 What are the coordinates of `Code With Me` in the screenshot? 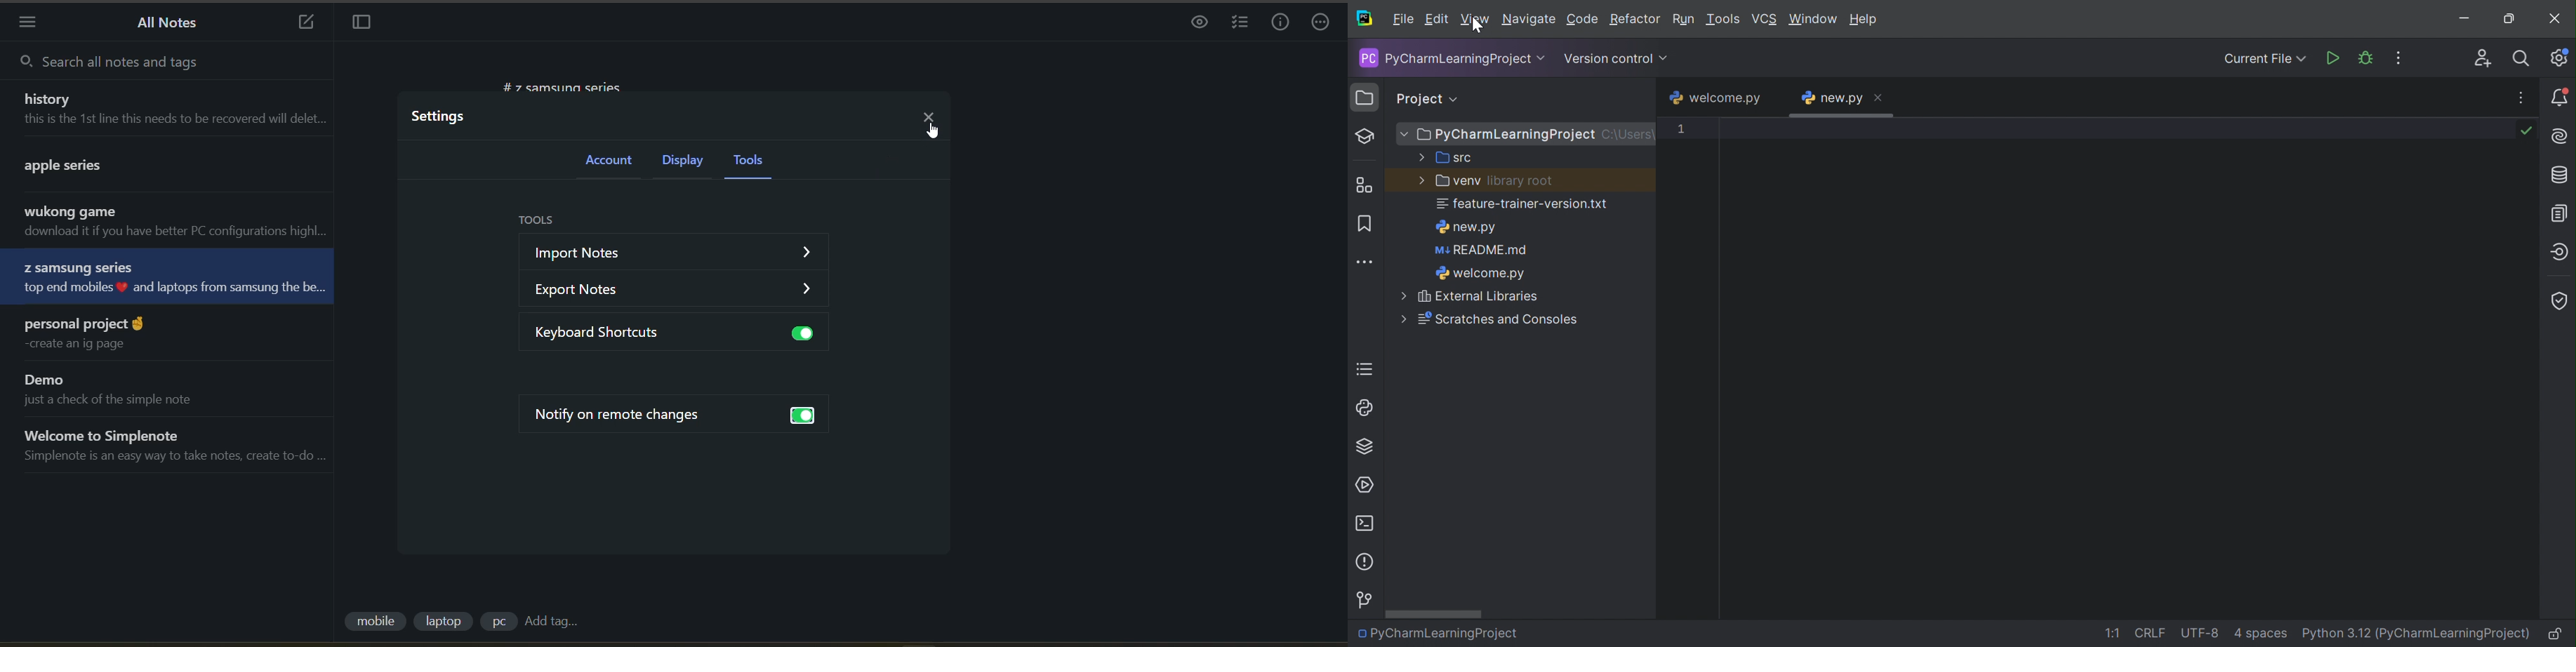 It's located at (2483, 58).